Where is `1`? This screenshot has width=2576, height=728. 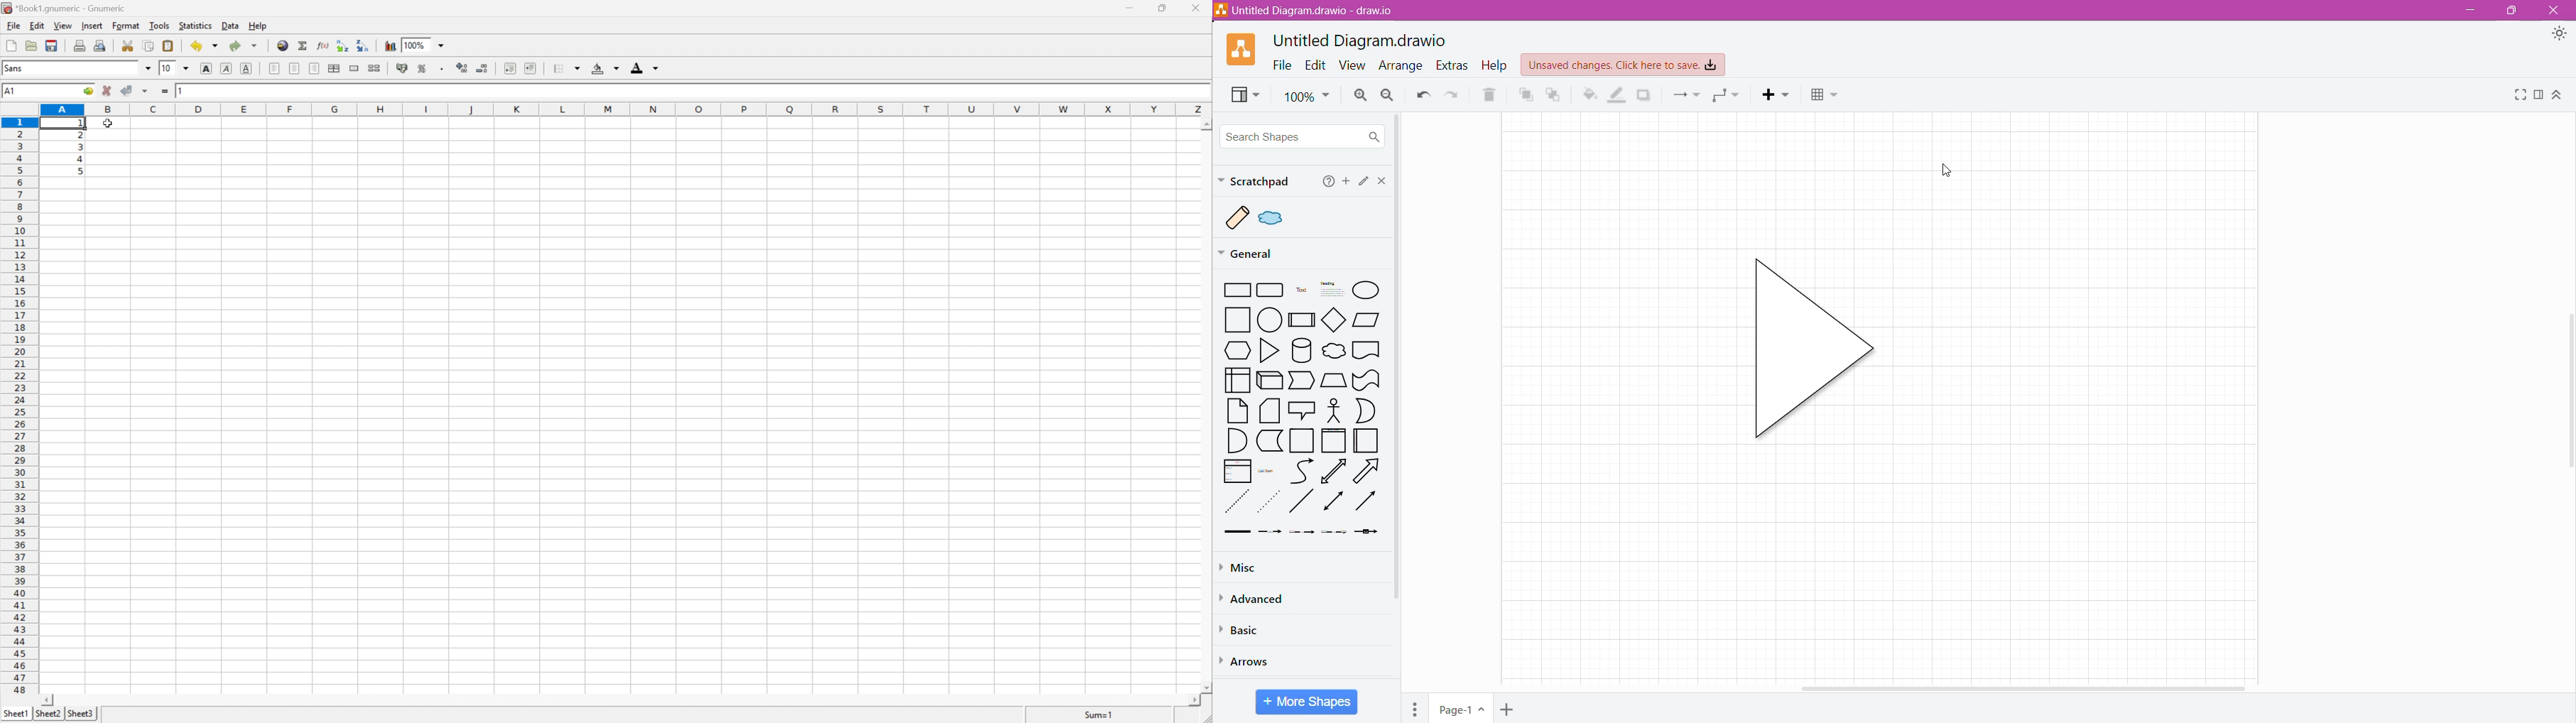 1 is located at coordinates (180, 90).